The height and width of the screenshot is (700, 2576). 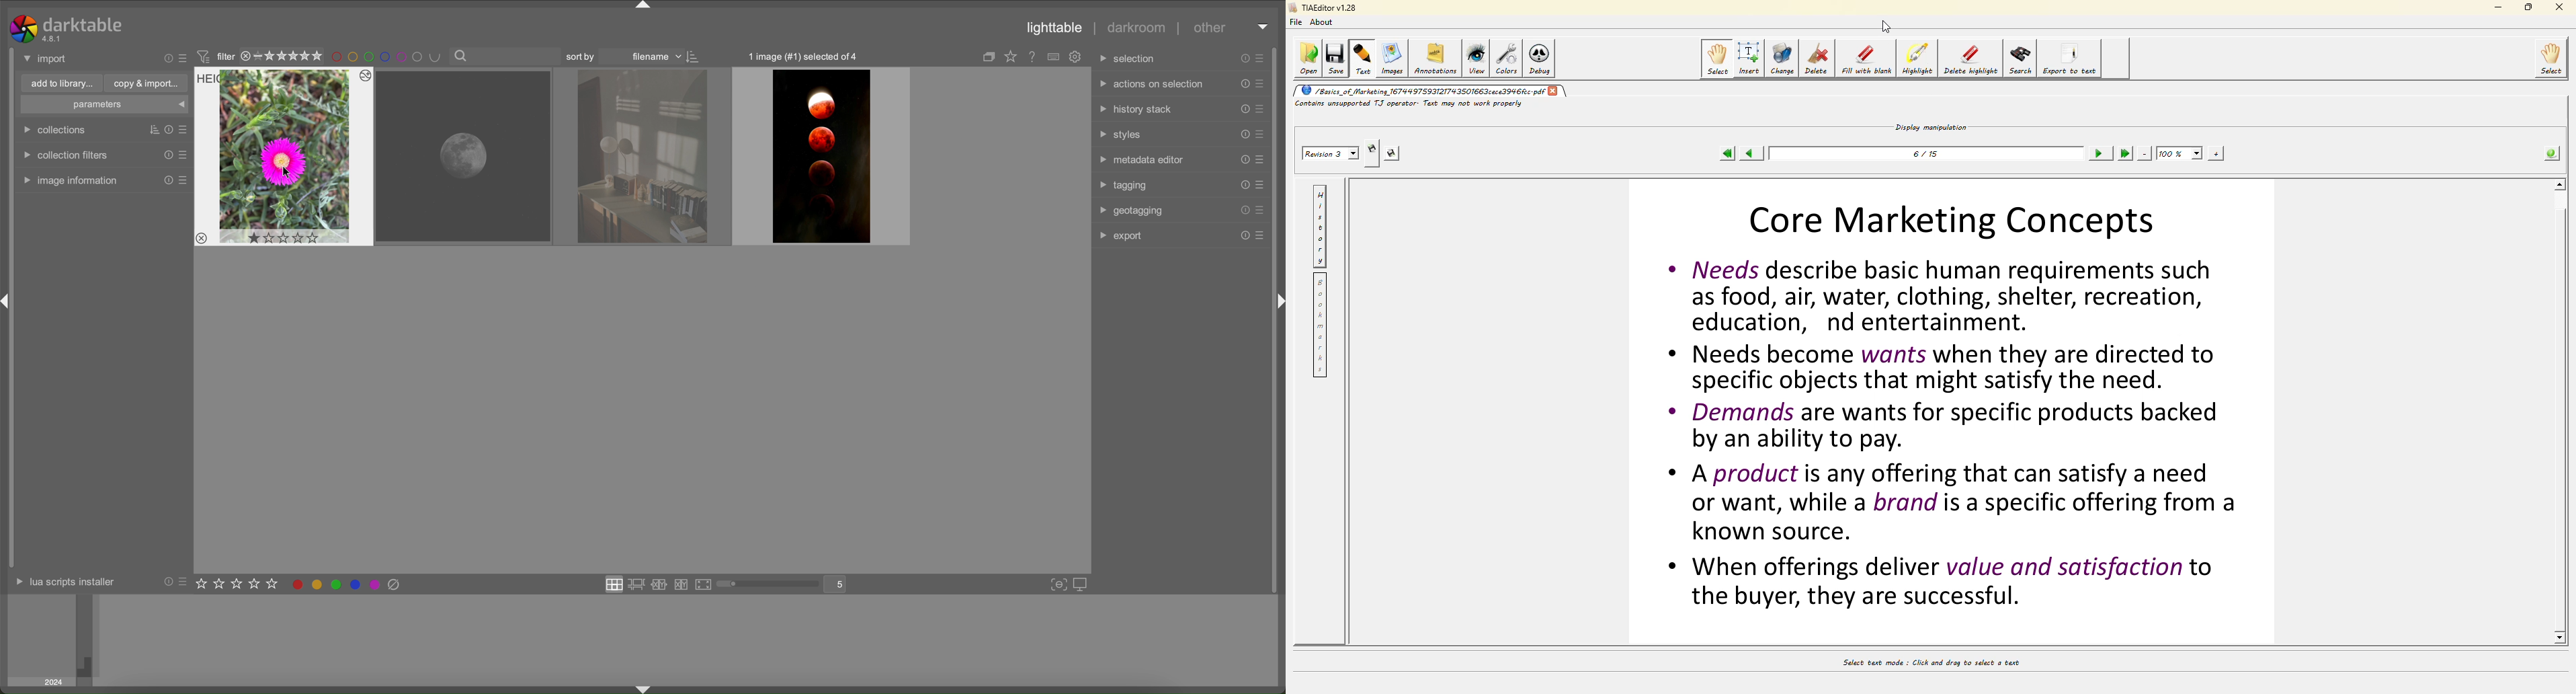 What do you see at coordinates (52, 39) in the screenshot?
I see `version` at bounding box center [52, 39].